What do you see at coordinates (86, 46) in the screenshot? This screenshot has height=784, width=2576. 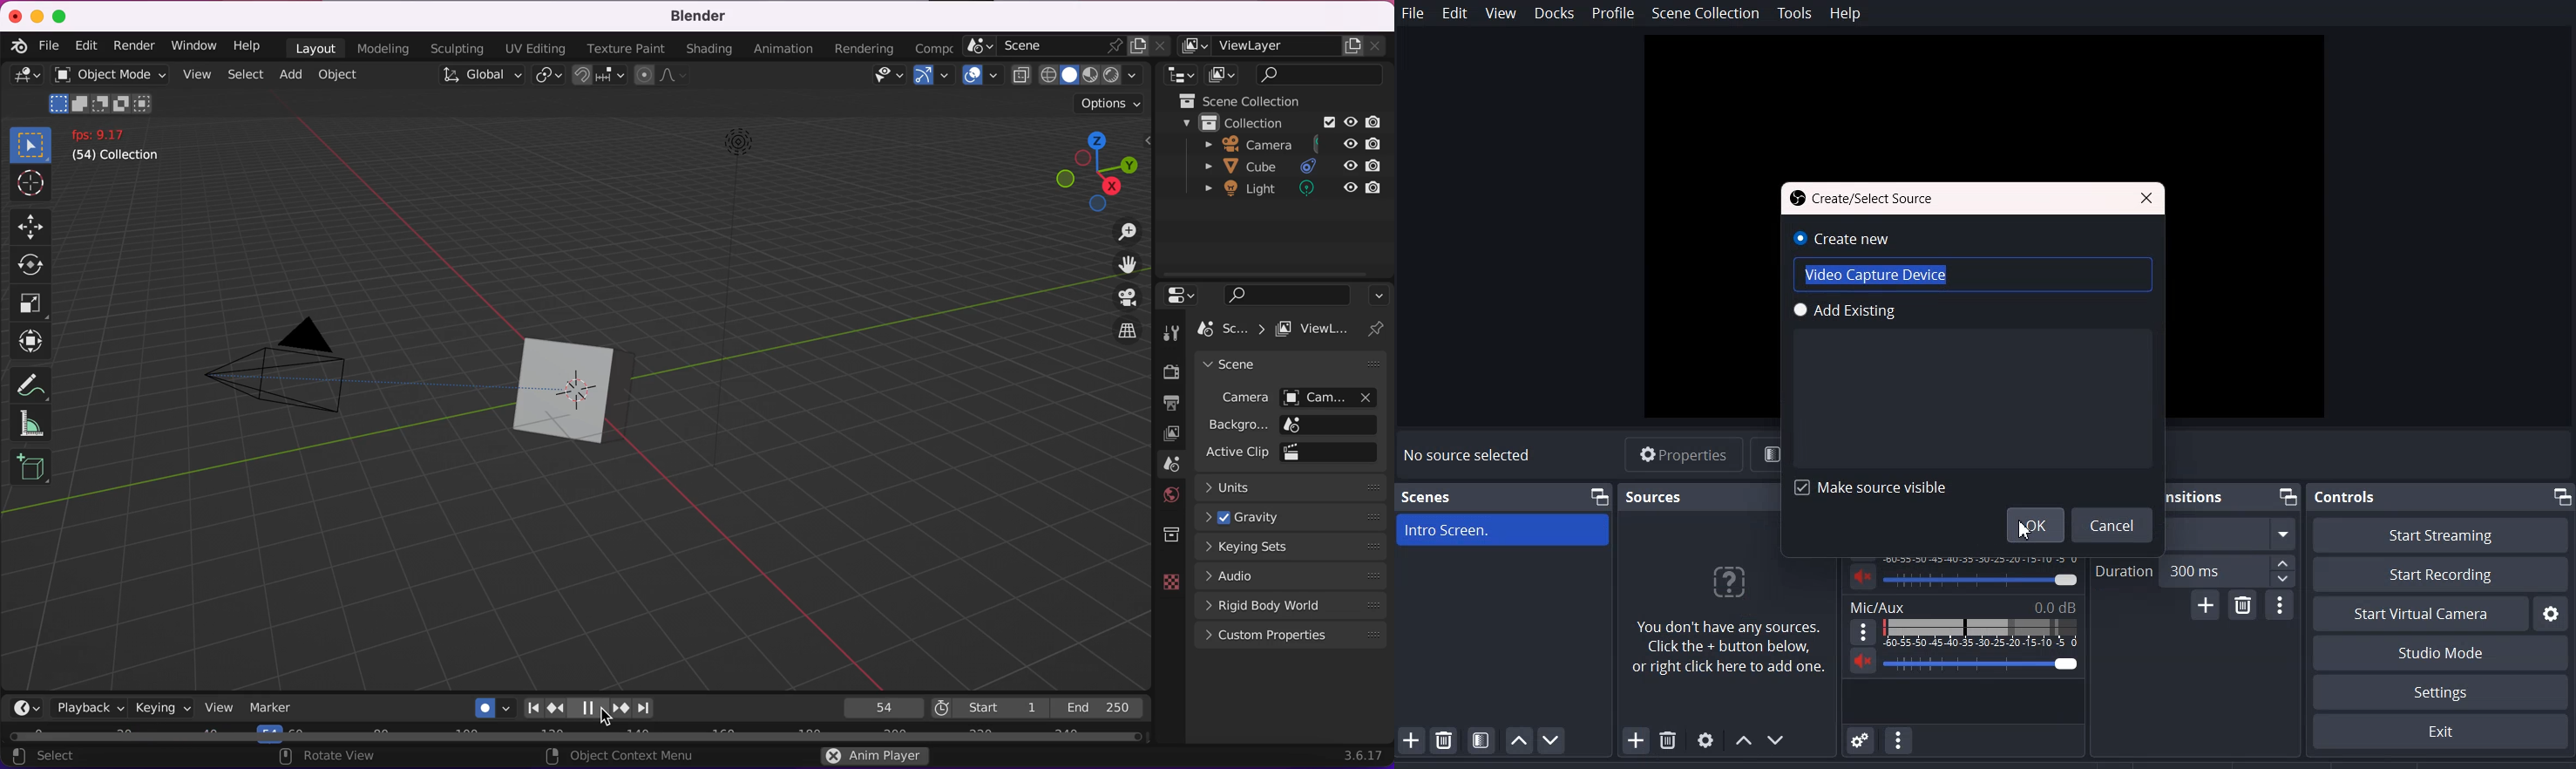 I see `edit` at bounding box center [86, 46].